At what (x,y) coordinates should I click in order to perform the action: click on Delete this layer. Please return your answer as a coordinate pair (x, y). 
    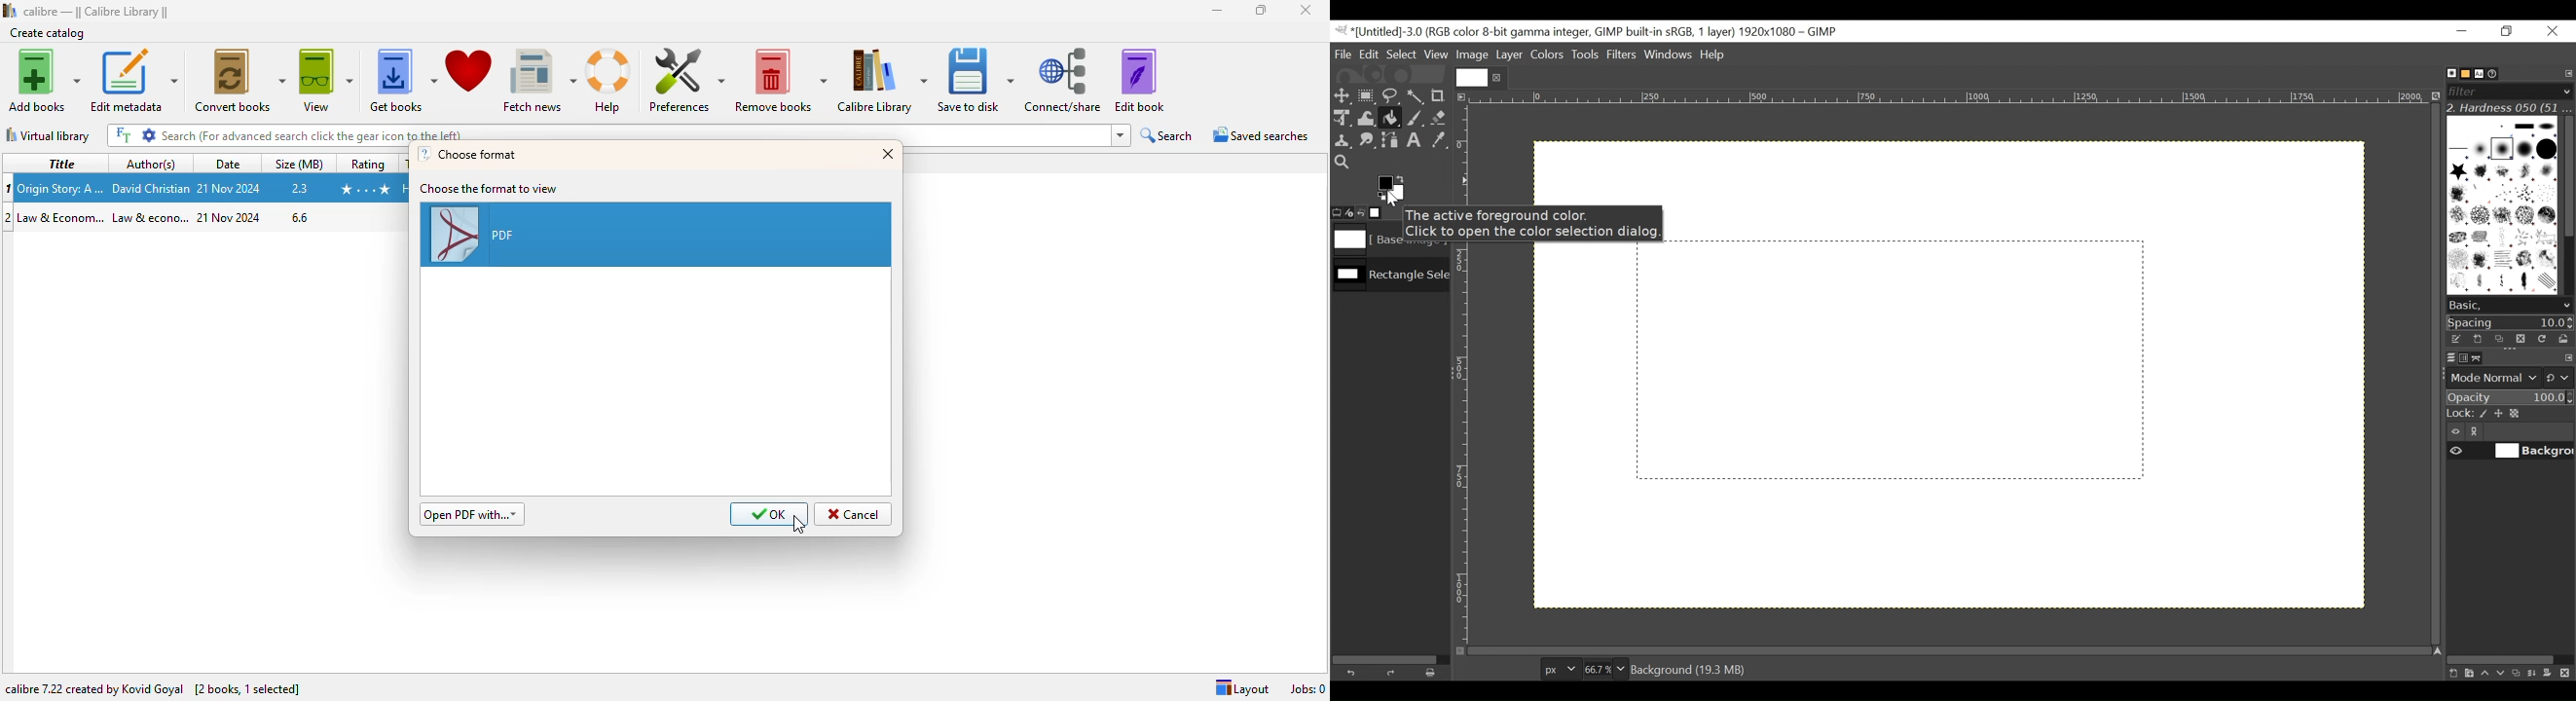
    Looking at the image, I should click on (2568, 674).